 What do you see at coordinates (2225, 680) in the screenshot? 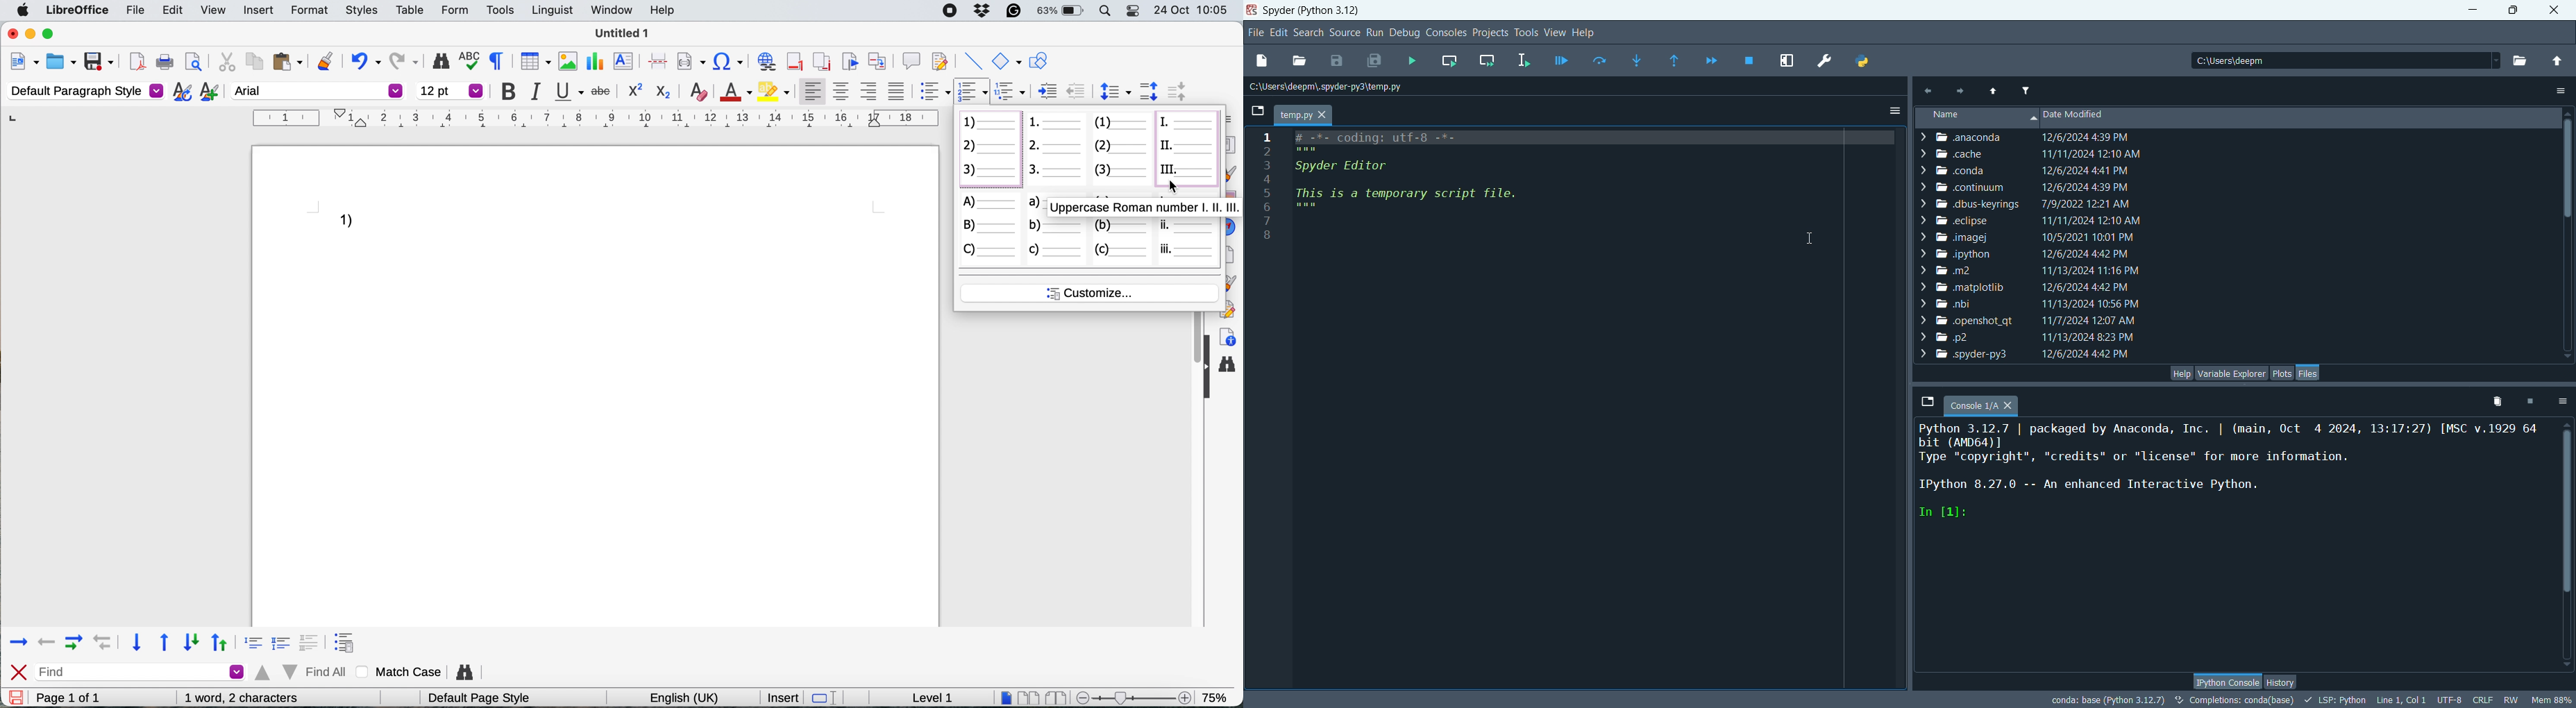
I see `IPython console` at bounding box center [2225, 680].